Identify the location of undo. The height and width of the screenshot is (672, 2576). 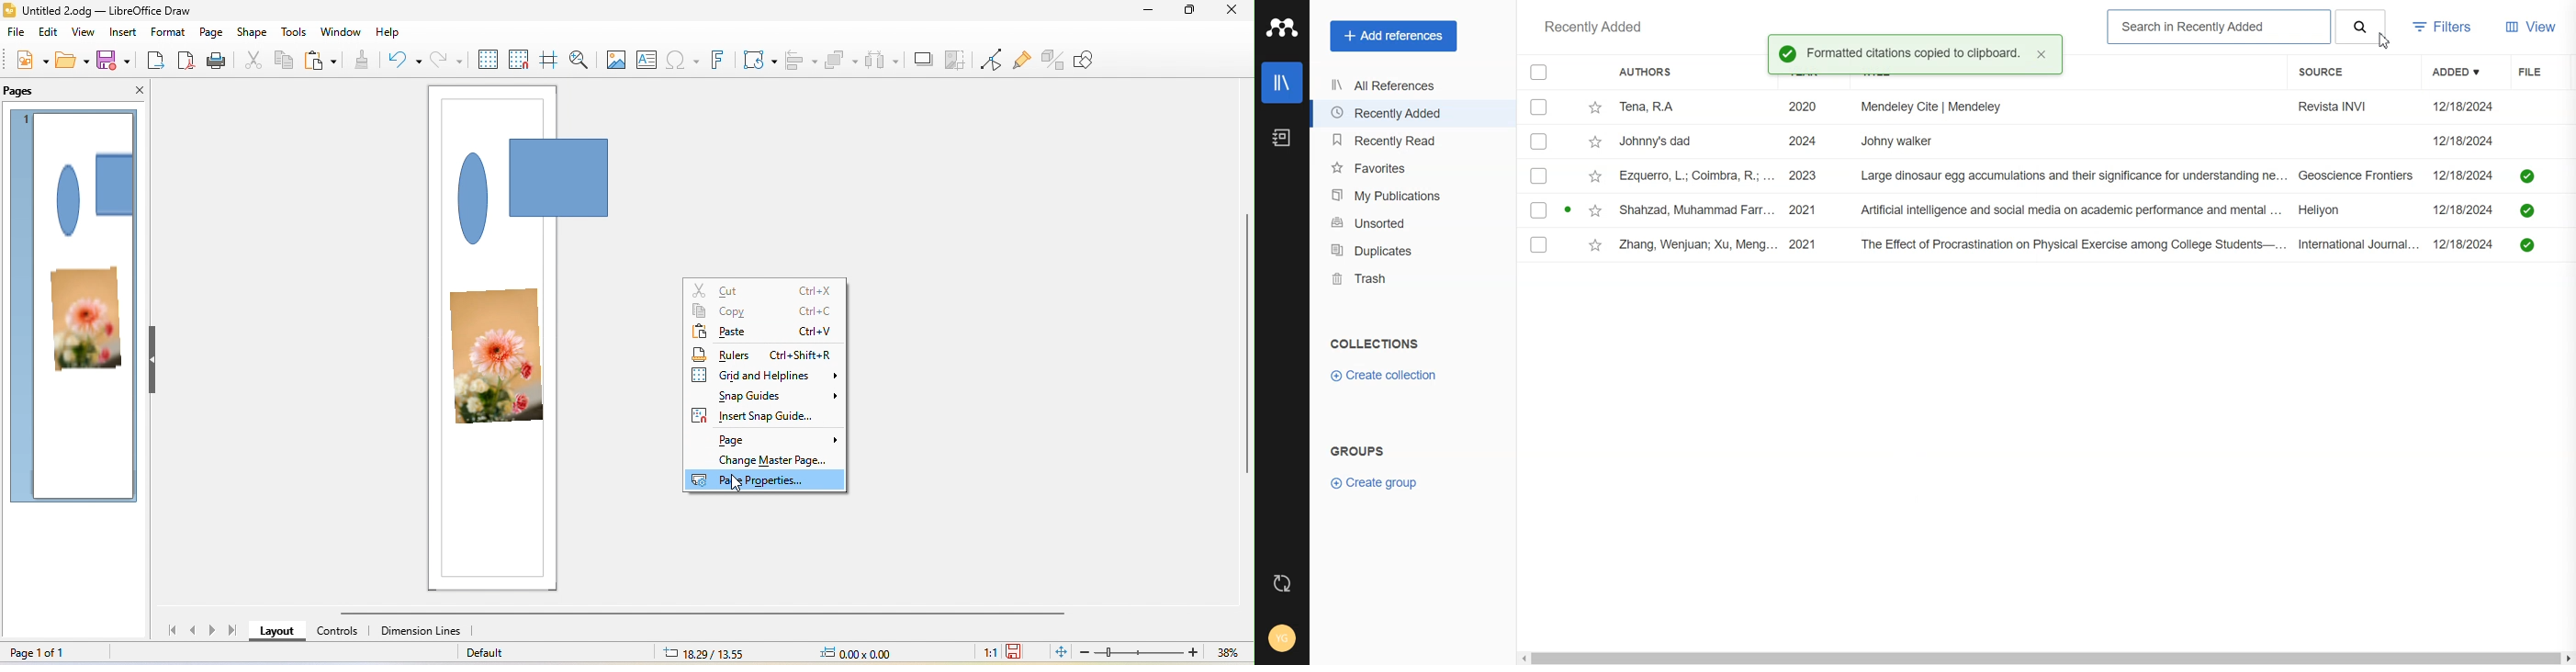
(407, 62).